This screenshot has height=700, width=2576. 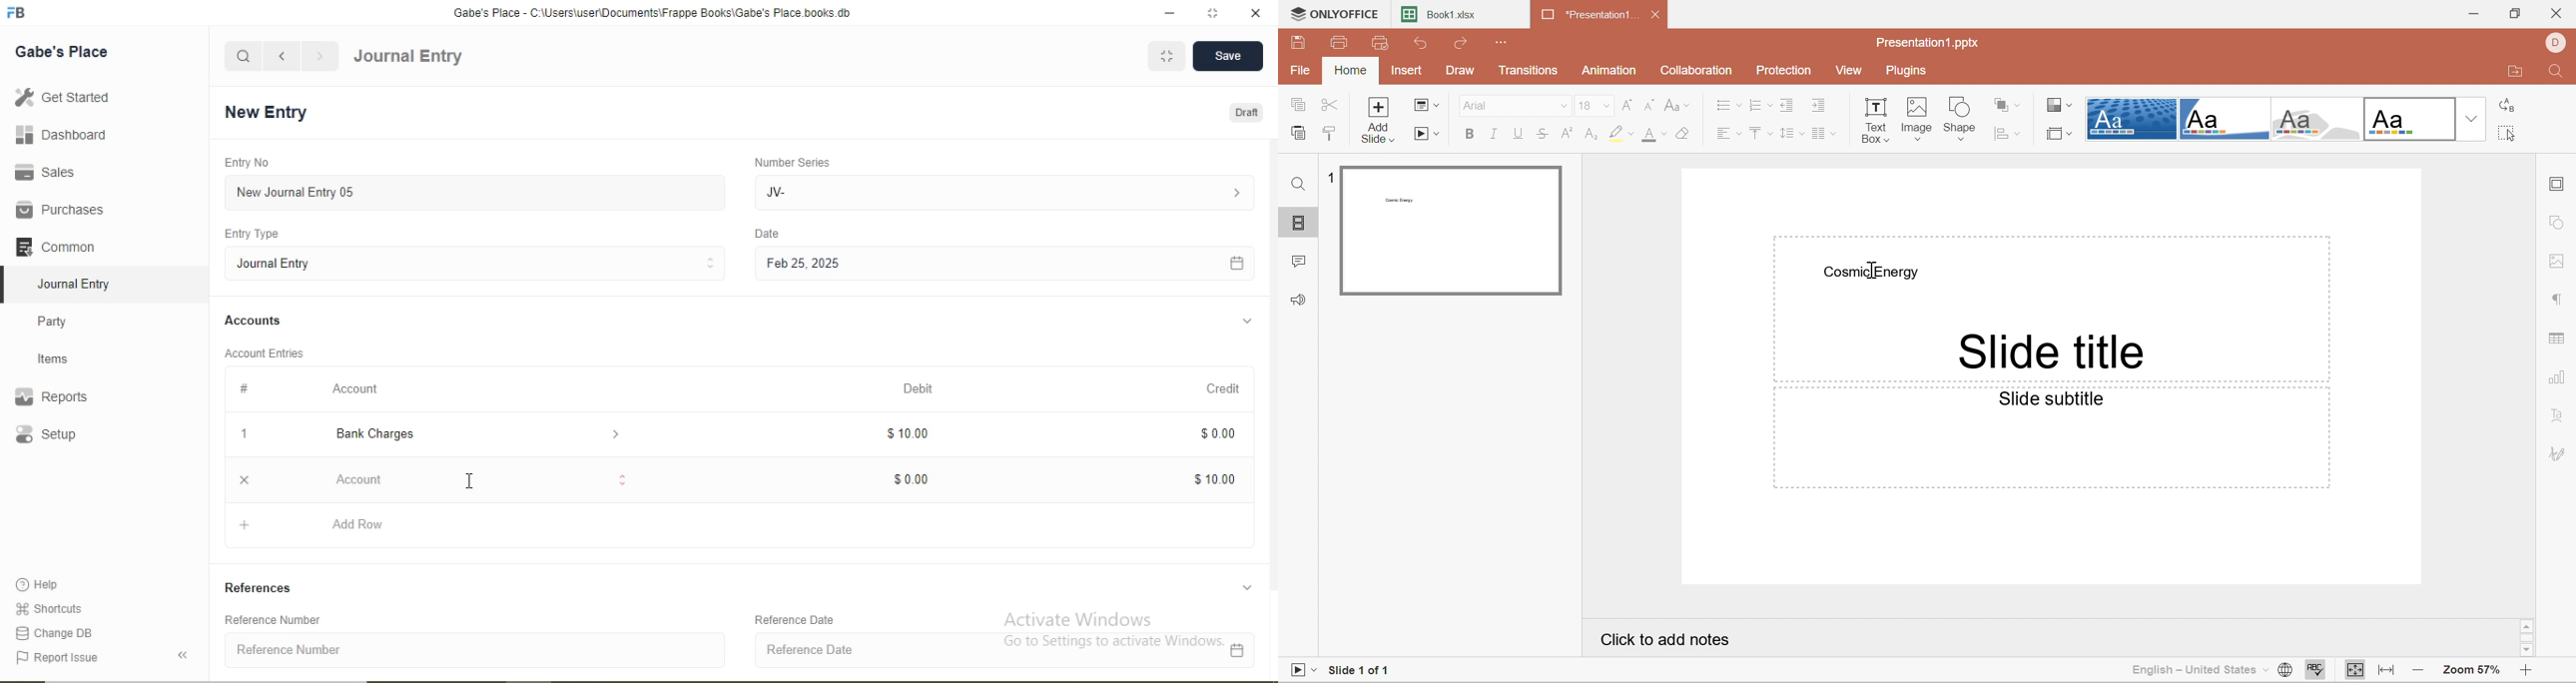 What do you see at coordinates (1405, 72) in the screenshot?
I see `Insert` at bounding box center [1405, 72].